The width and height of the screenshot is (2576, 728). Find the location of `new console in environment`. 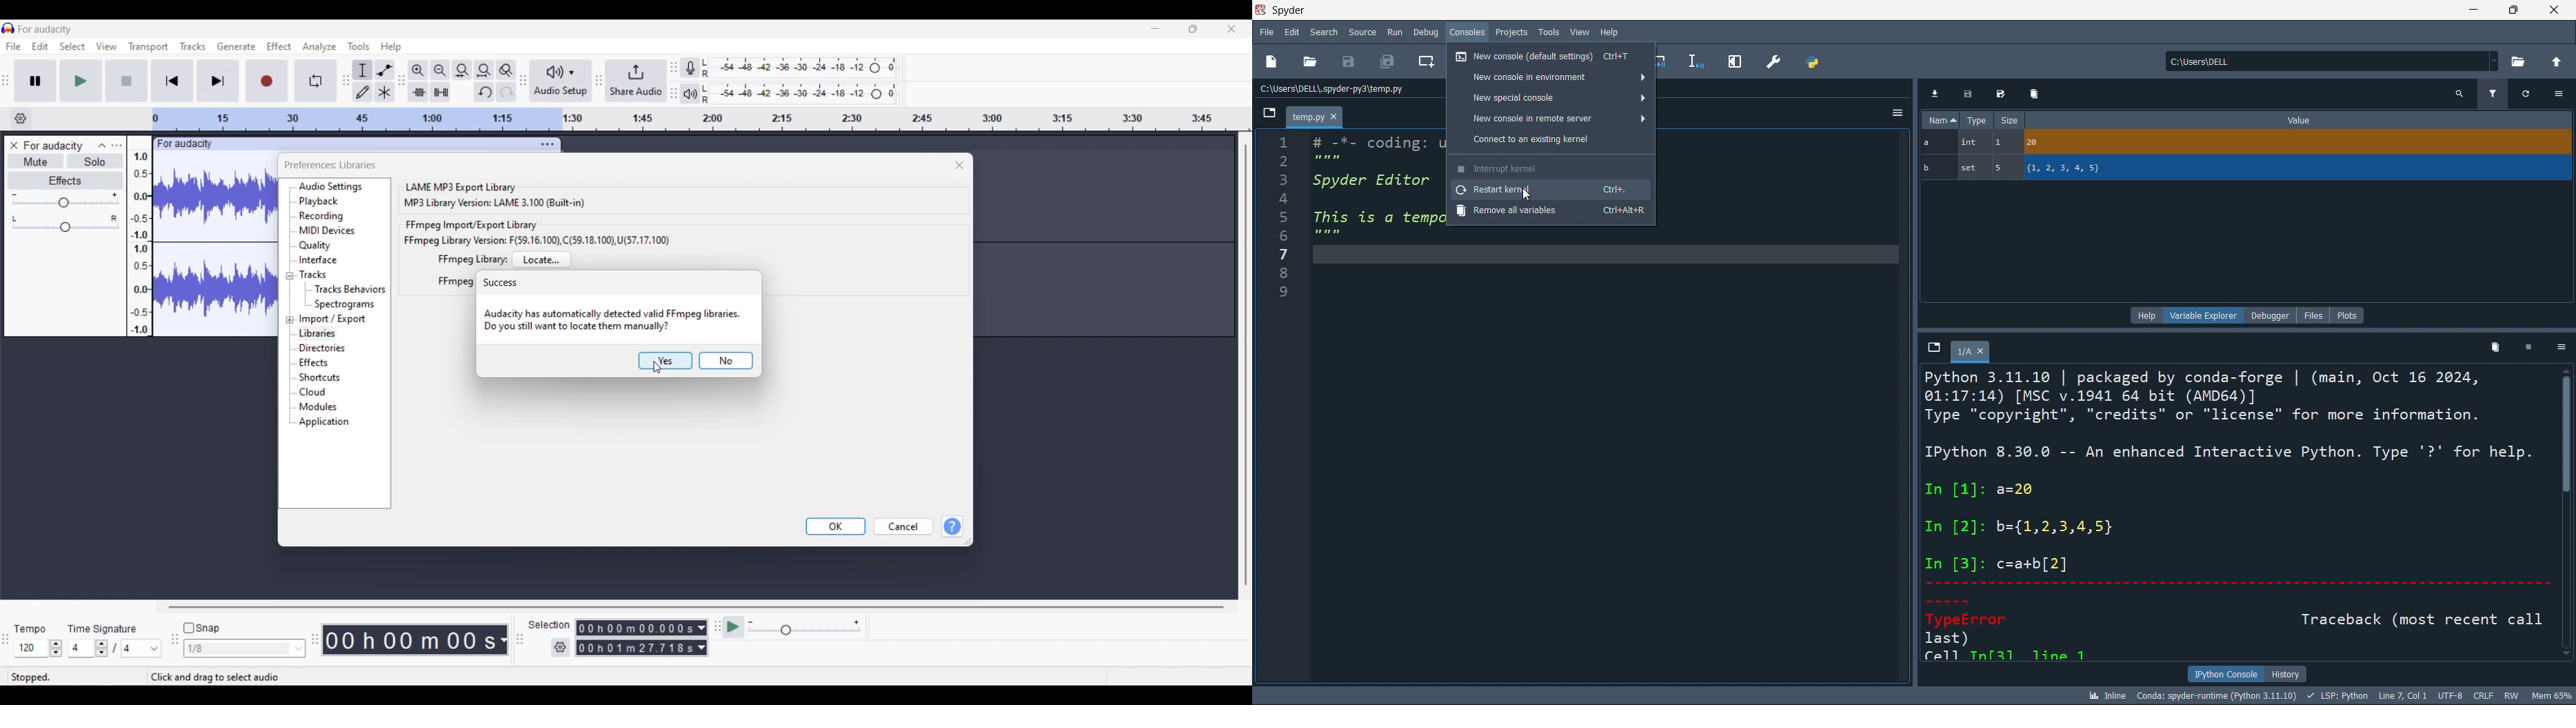

new console in environment is located at coordinates (1548, 78).